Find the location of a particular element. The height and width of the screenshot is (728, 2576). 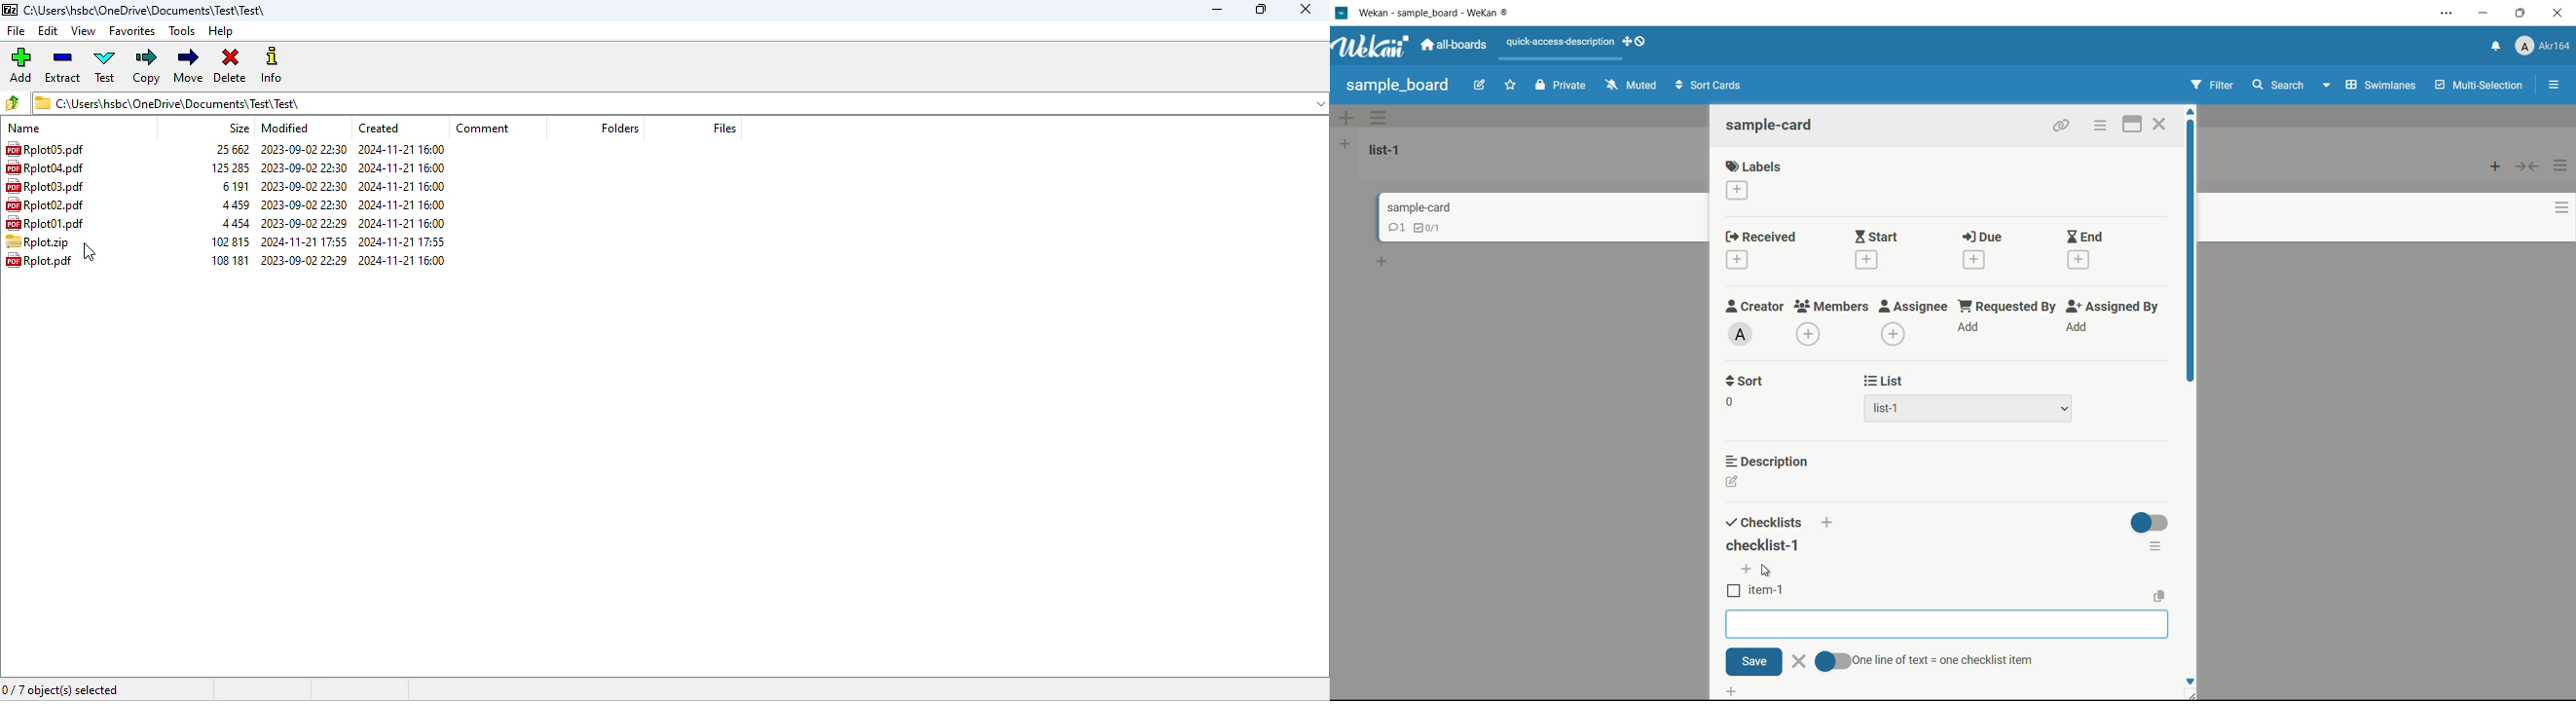

C\Users\hsbc\OneDrive\Documents\ Test\ is located at coordinates (681, 102).